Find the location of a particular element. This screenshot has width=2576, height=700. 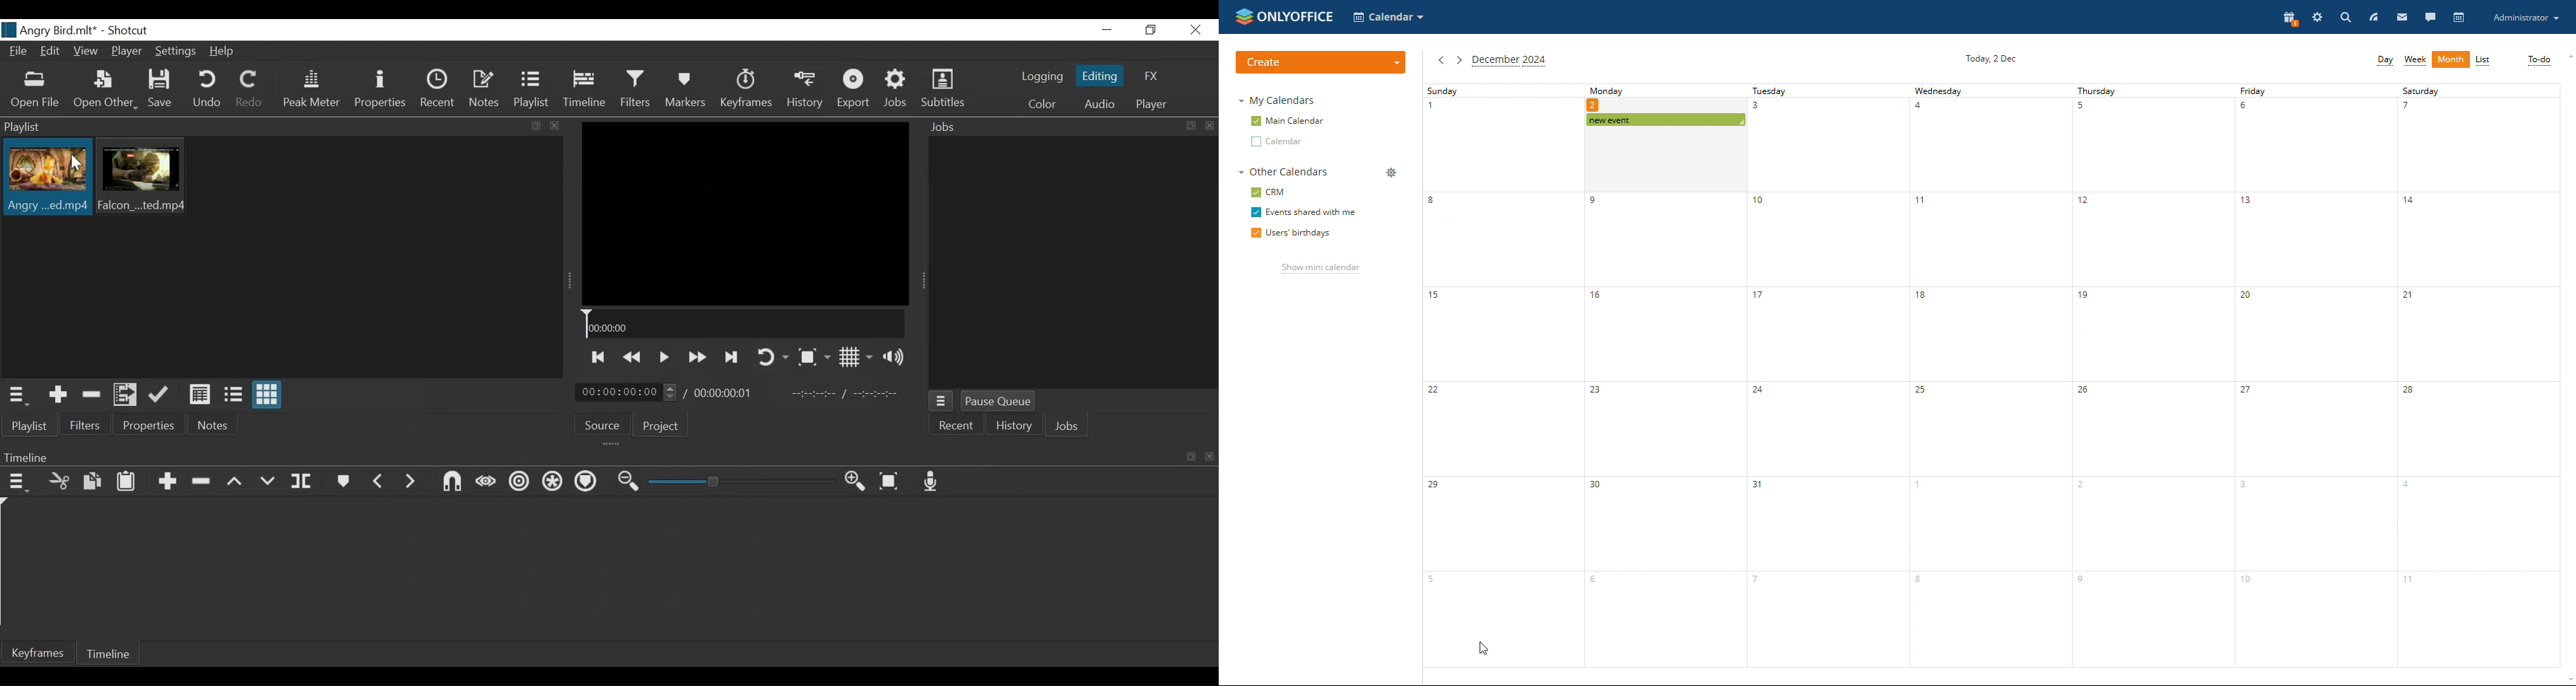

View as files is located at coordinates (234, 395).